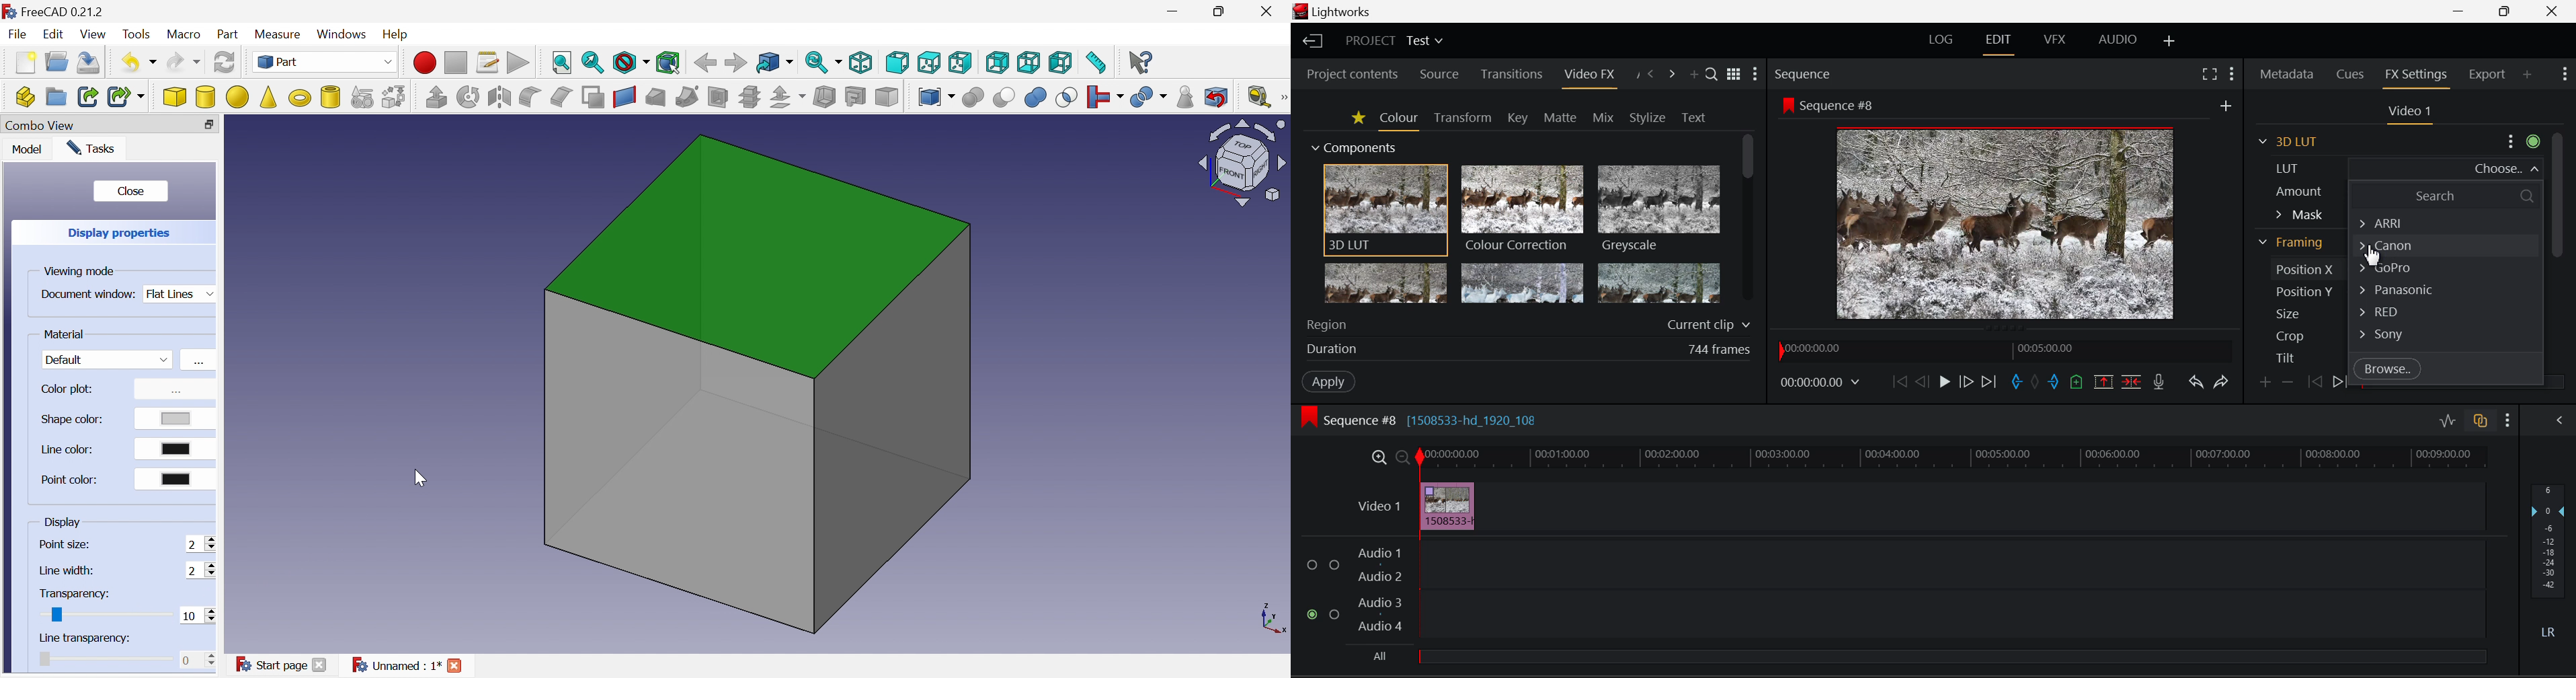 Image resolution: width=2576 pixels, height=700 pixels. Describe the element at coordinates (2168, 41) in the screenshot. I see `Add Layout` at that location.